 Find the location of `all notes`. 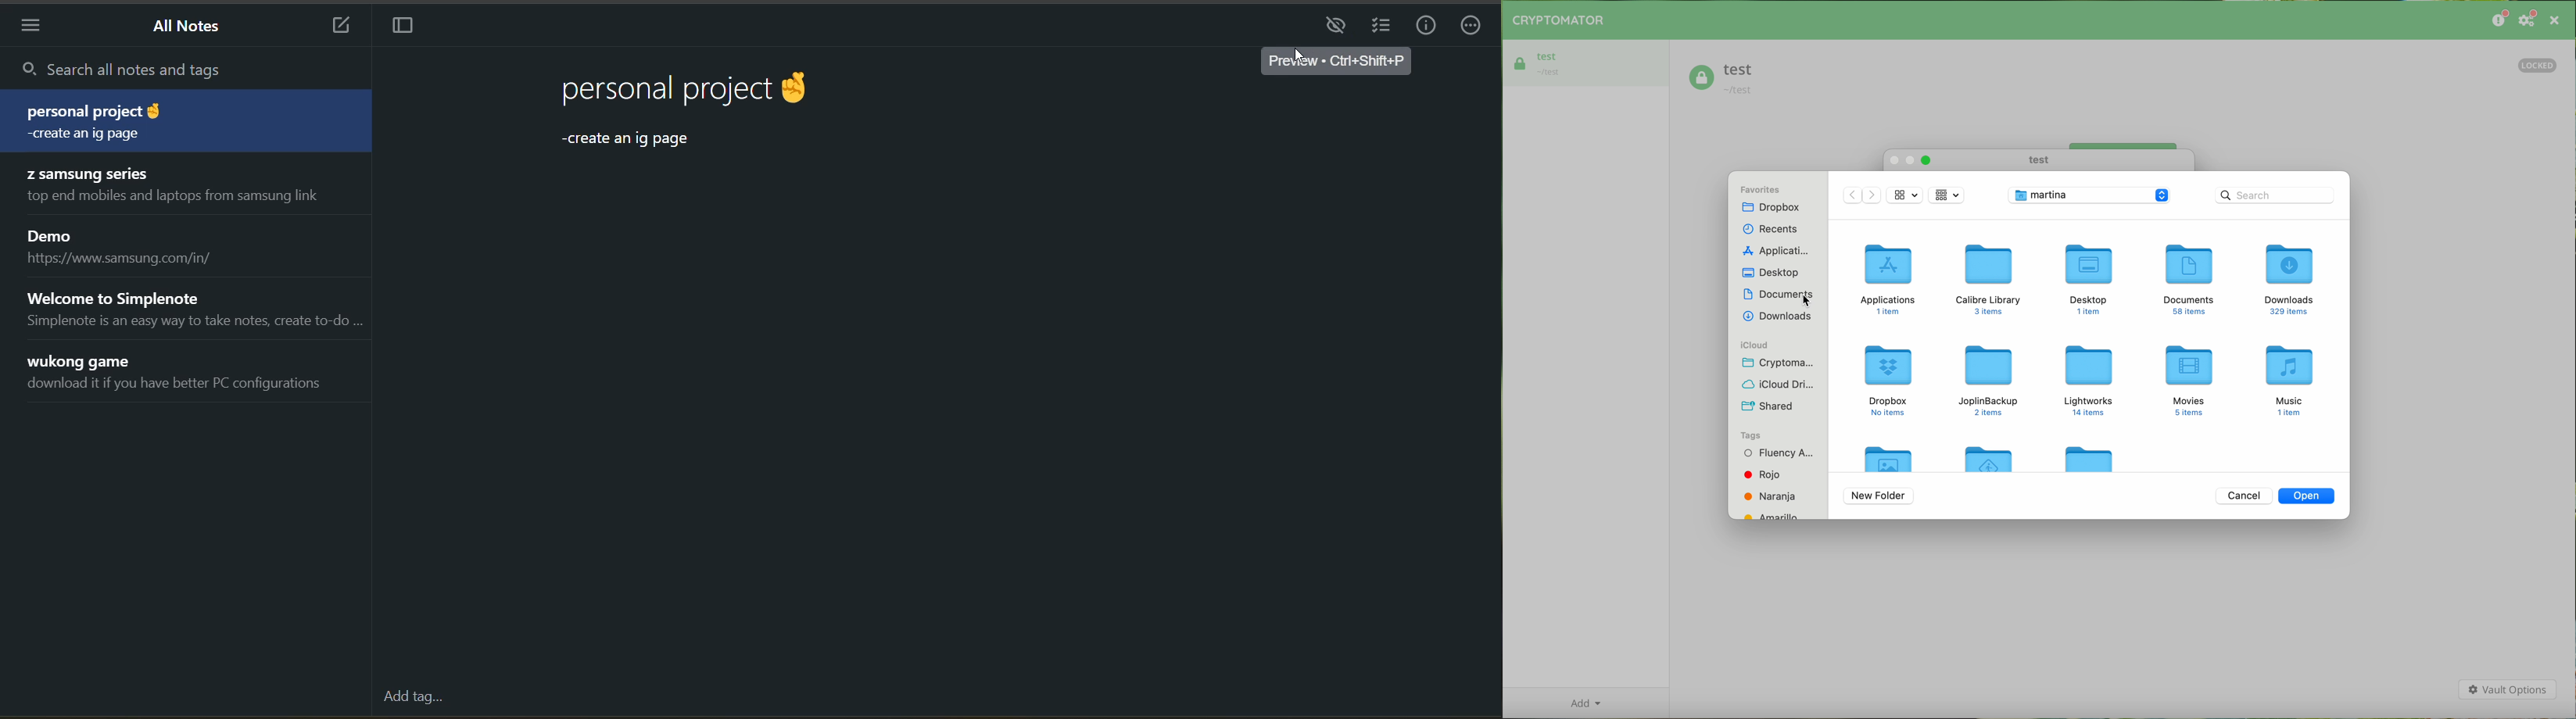

all notes is located at coordinates (187, 27).